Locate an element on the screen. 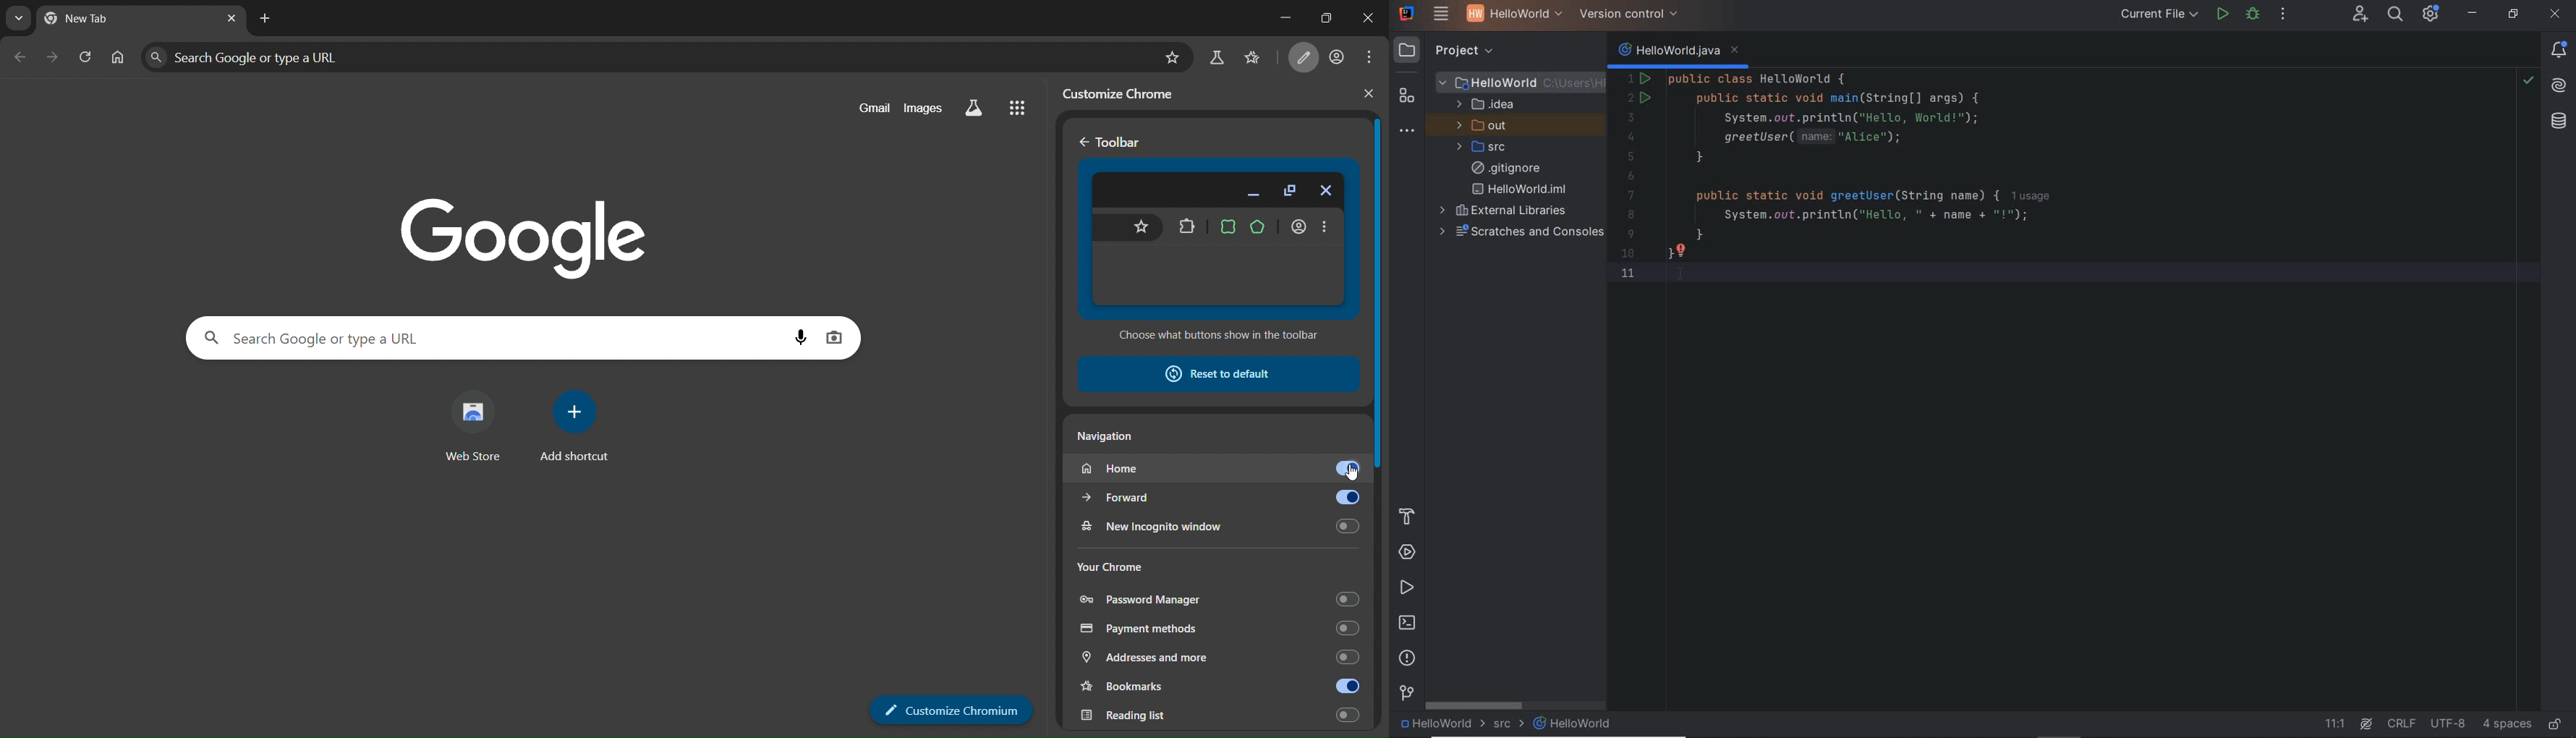 This screenshot has width=2576, height=756. customize chrome is located at coordinates (1306, 58).